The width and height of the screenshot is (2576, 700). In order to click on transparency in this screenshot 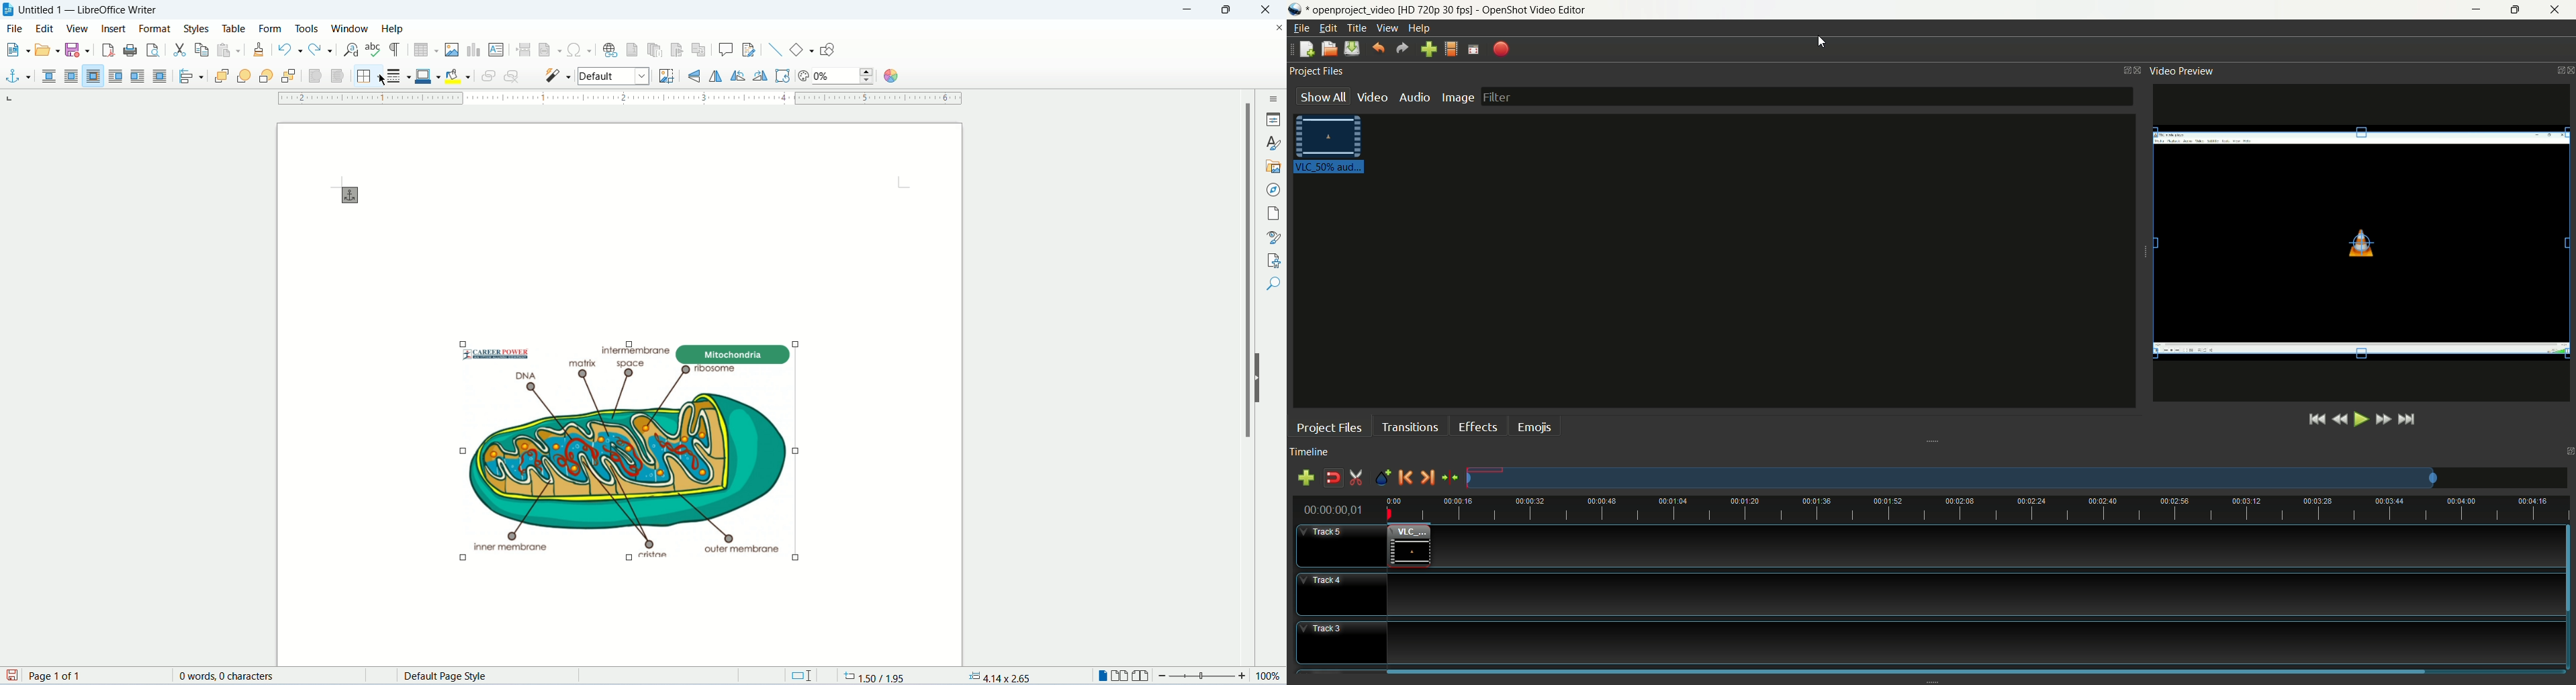, I will do `click(804, 77)`.